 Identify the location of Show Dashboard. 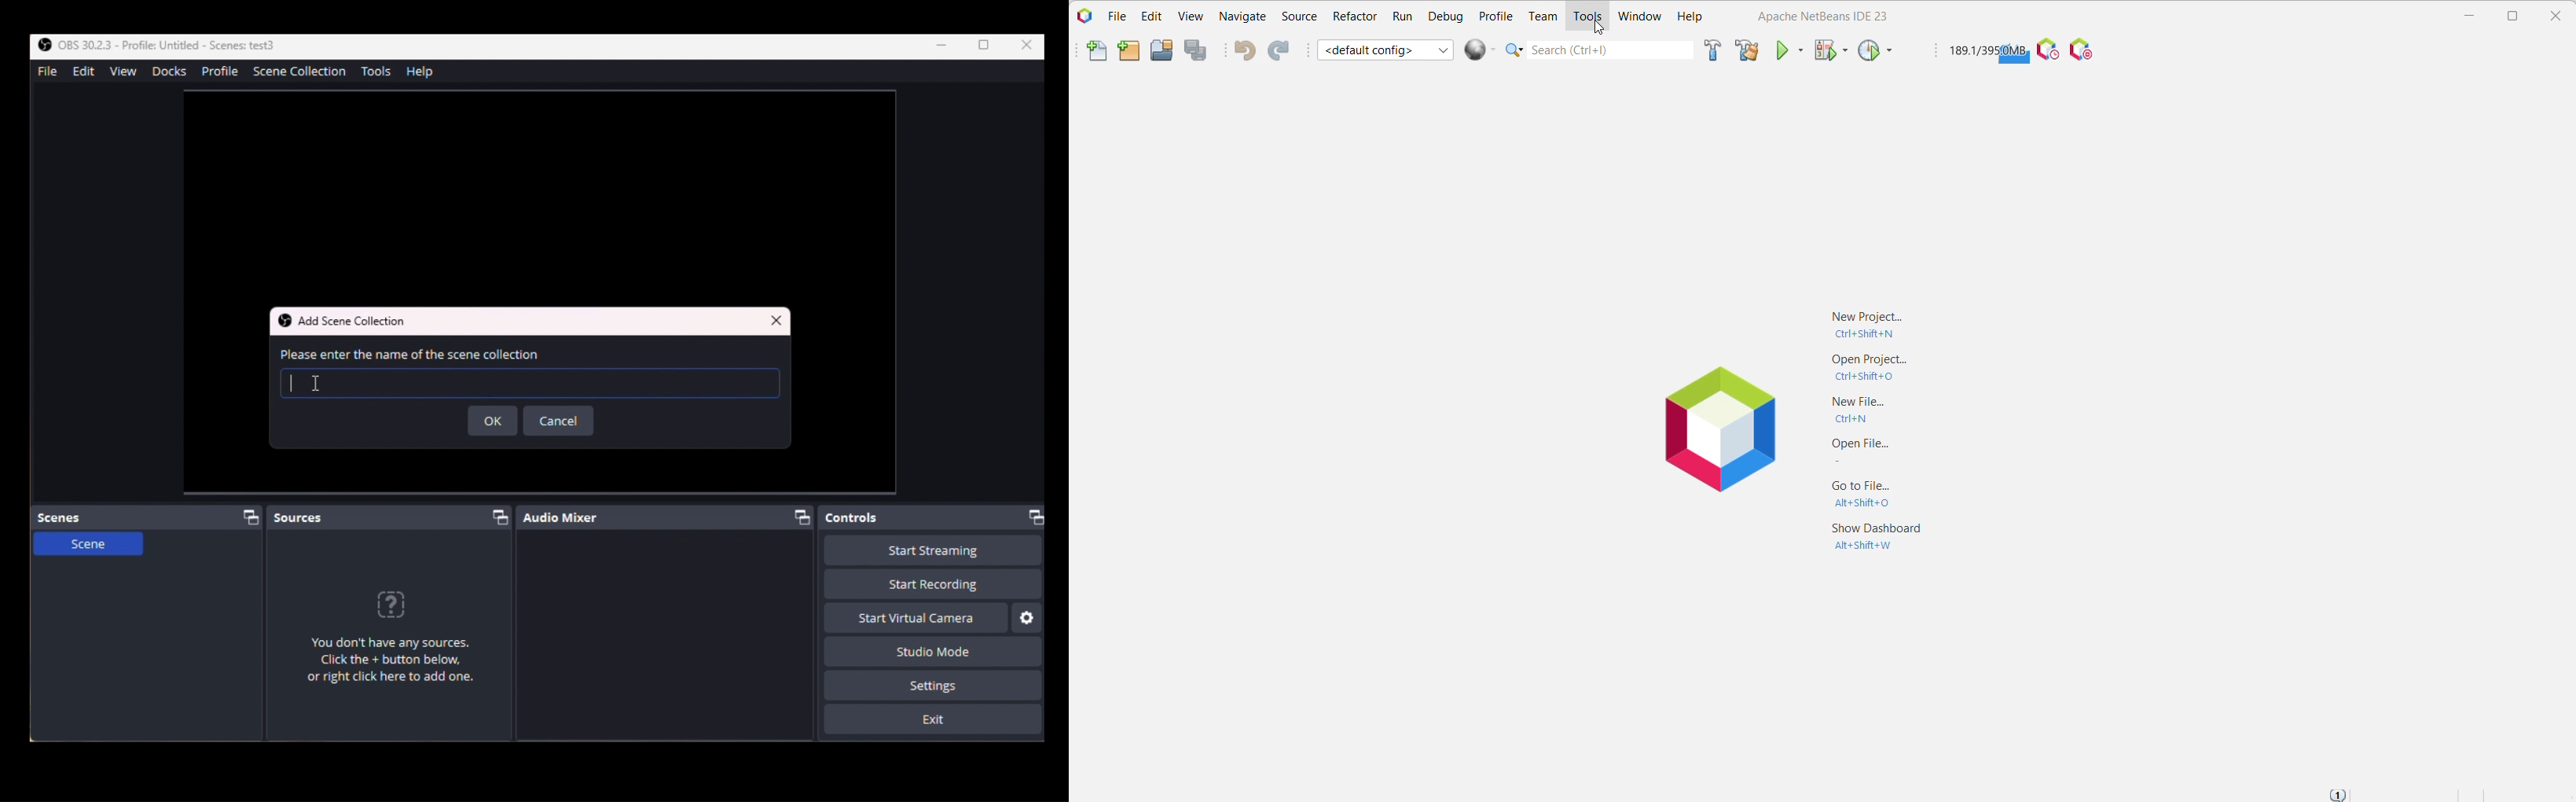
(1873, 538).